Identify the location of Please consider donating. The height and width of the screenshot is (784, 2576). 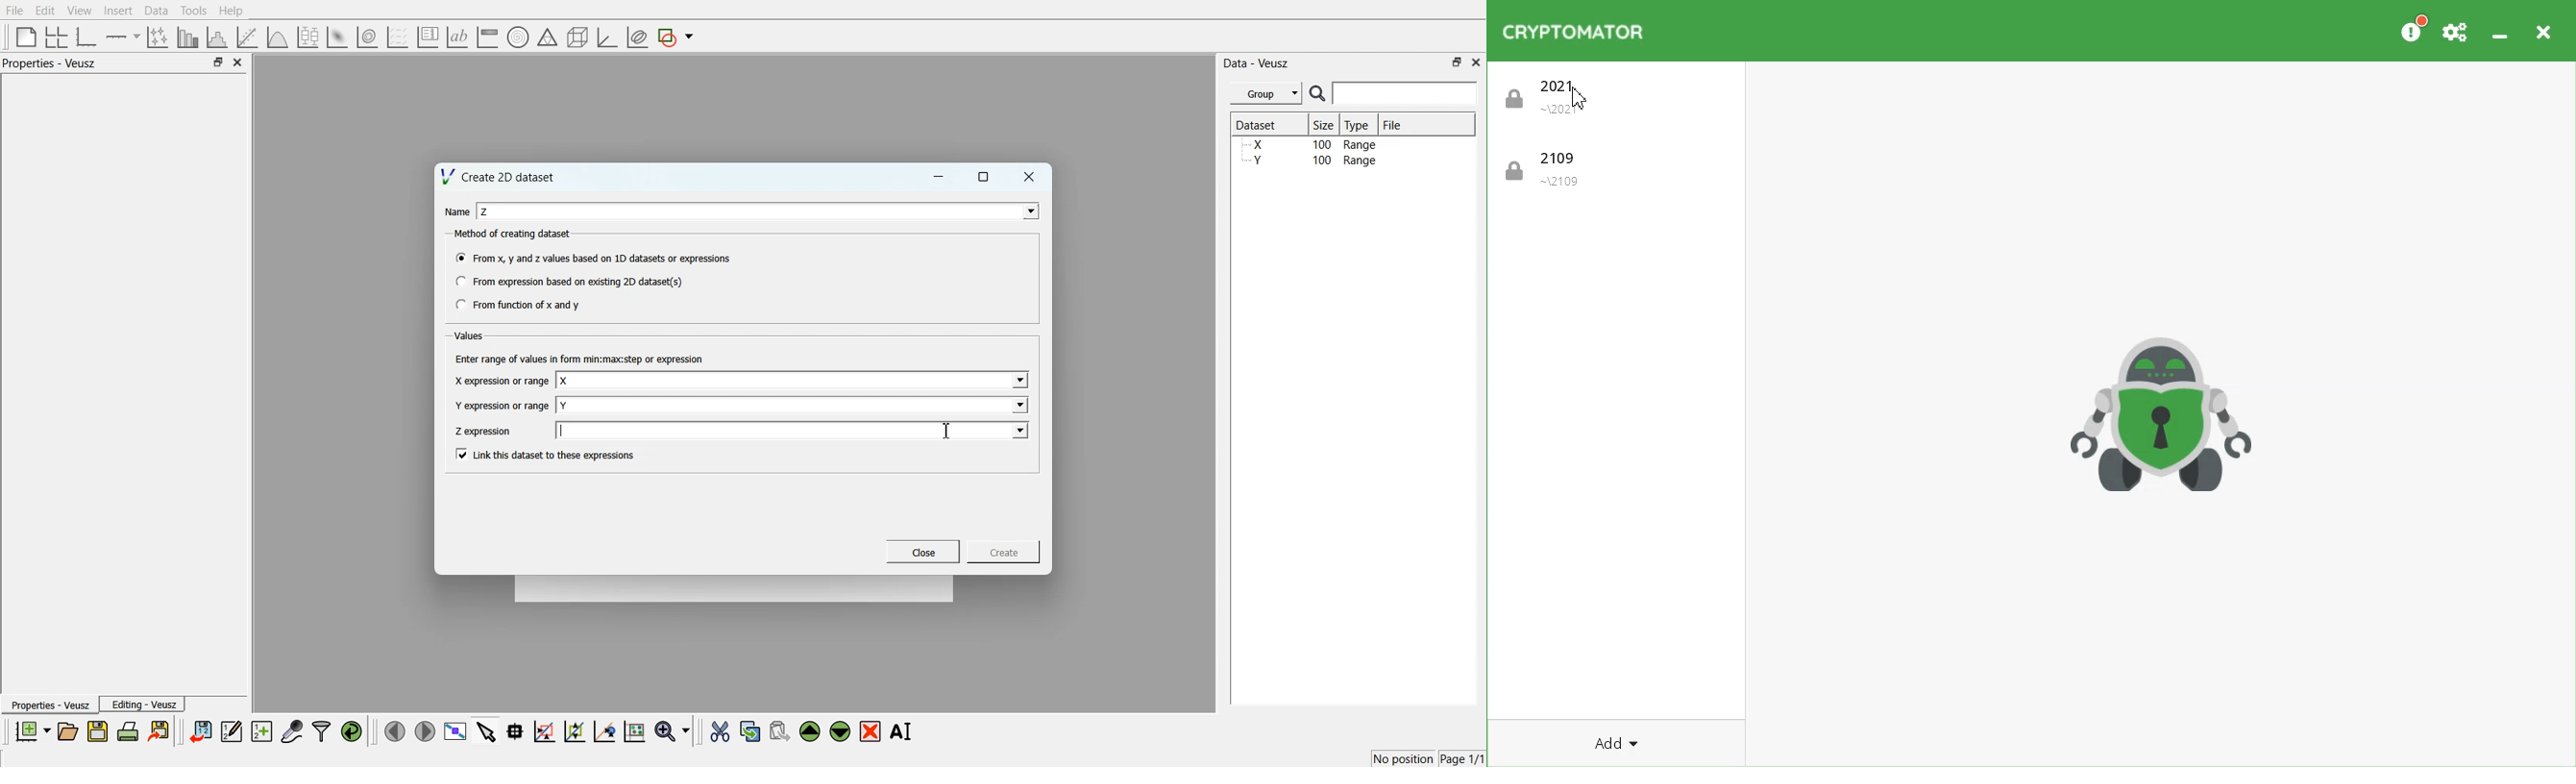
(2413, 31).